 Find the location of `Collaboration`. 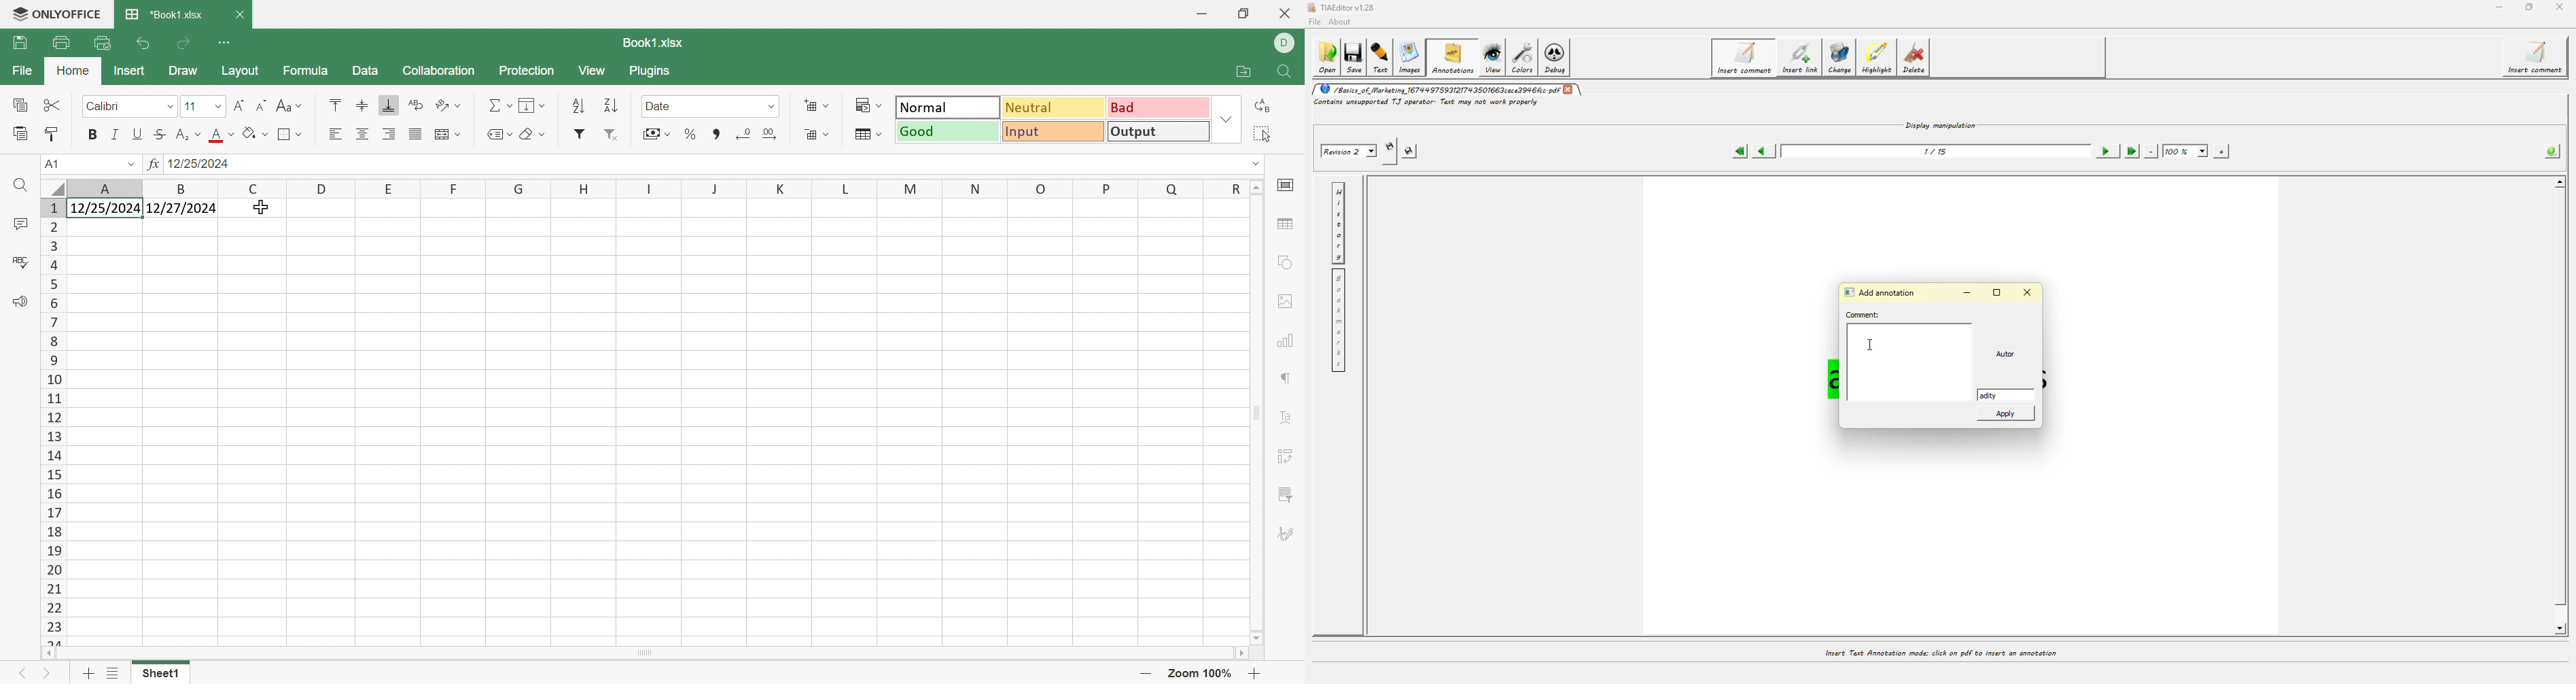

Collaboration is located at coordinates (440, 70).